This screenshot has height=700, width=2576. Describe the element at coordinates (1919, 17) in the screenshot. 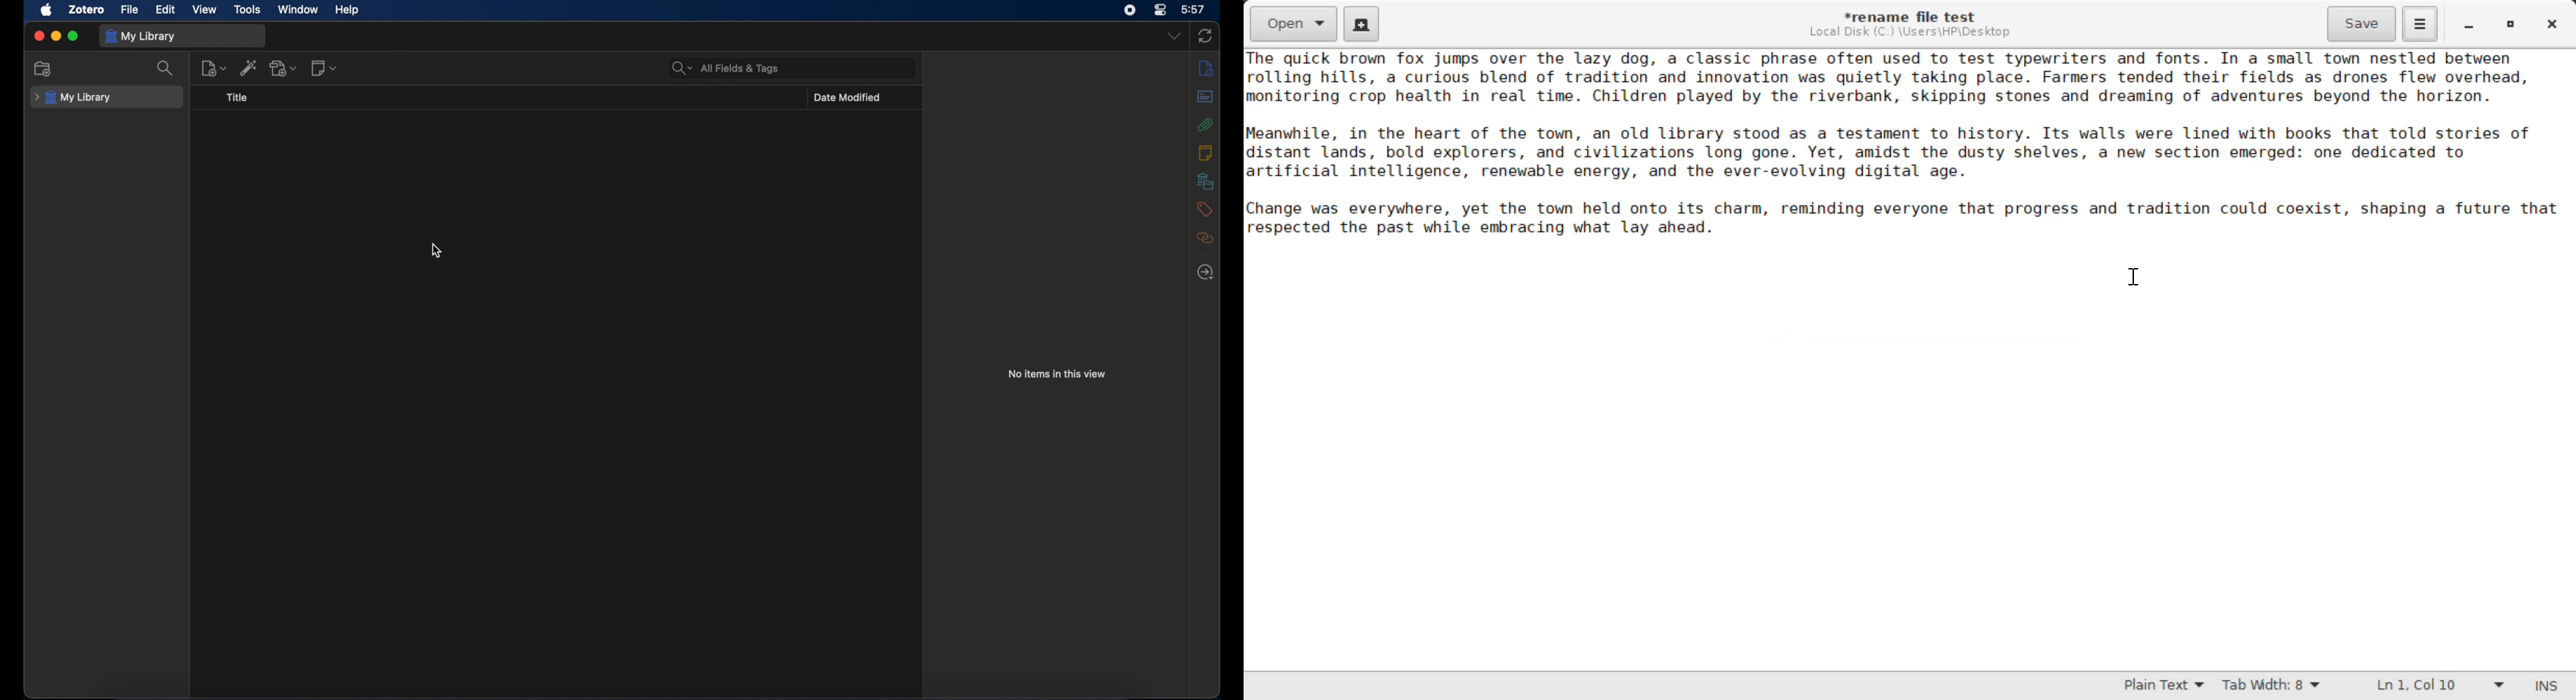

I see `*rename file test` at that location.